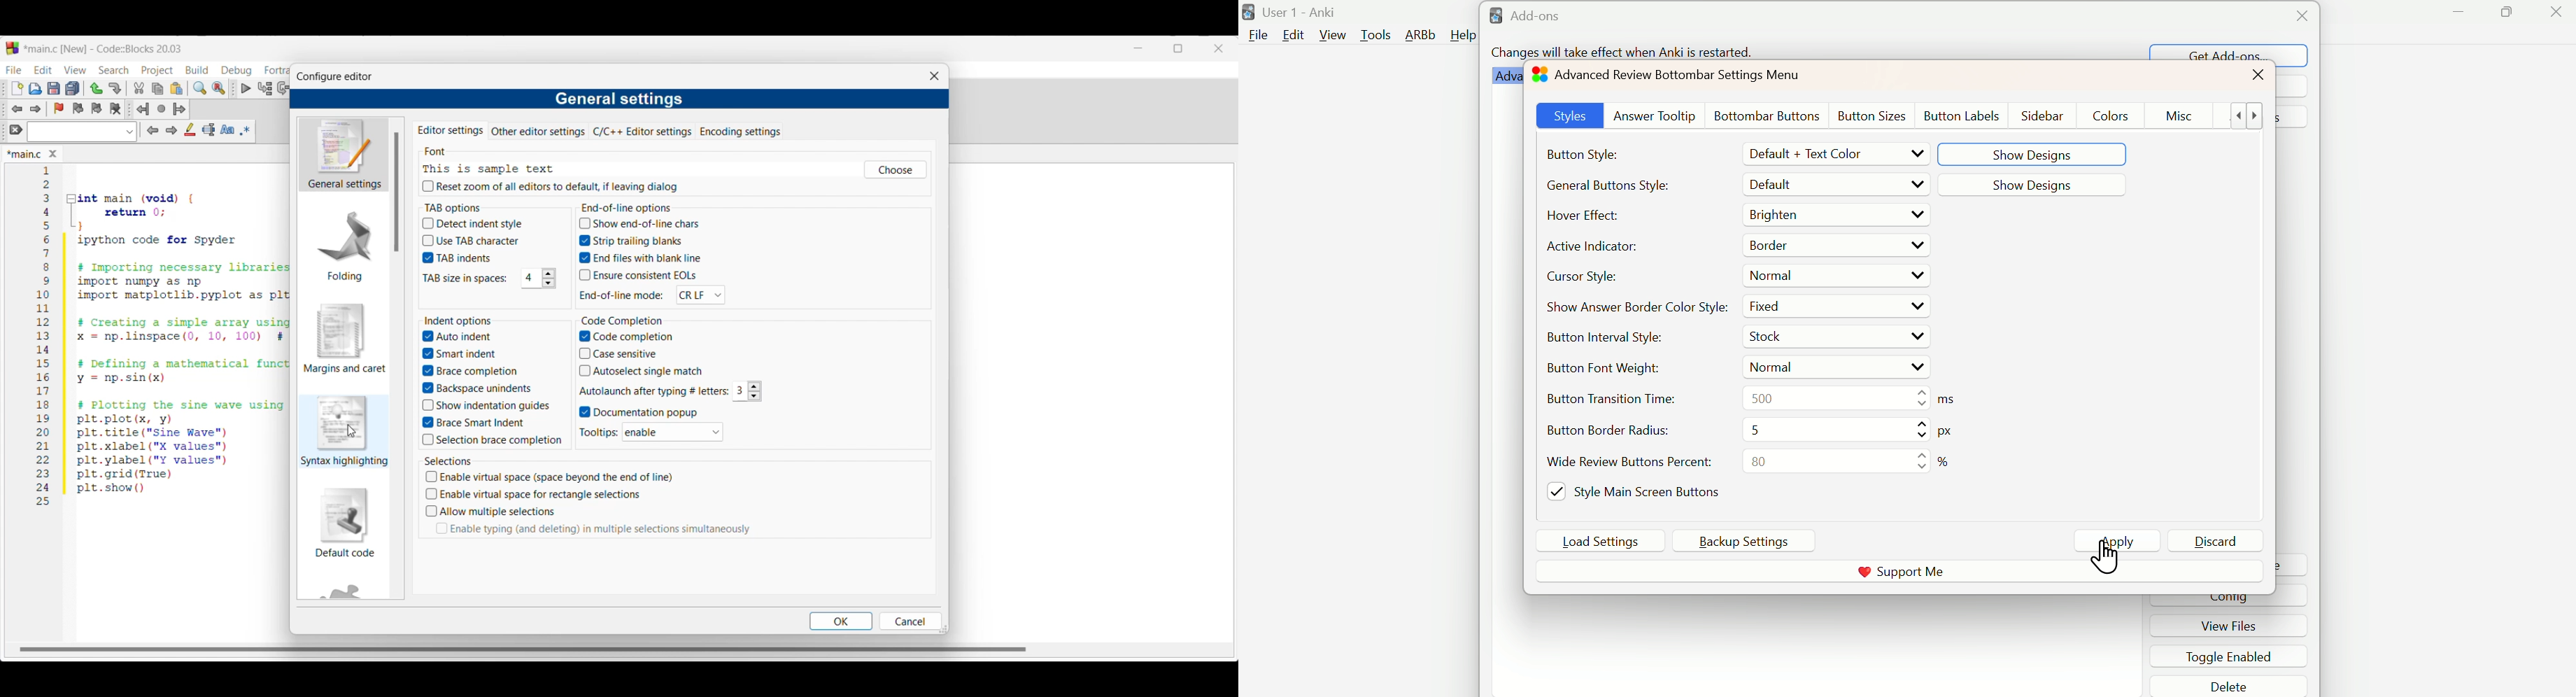  Describe the element at coordinates (1607, 429) in the screenshot. I see `Button Bore=der radius` at that location.